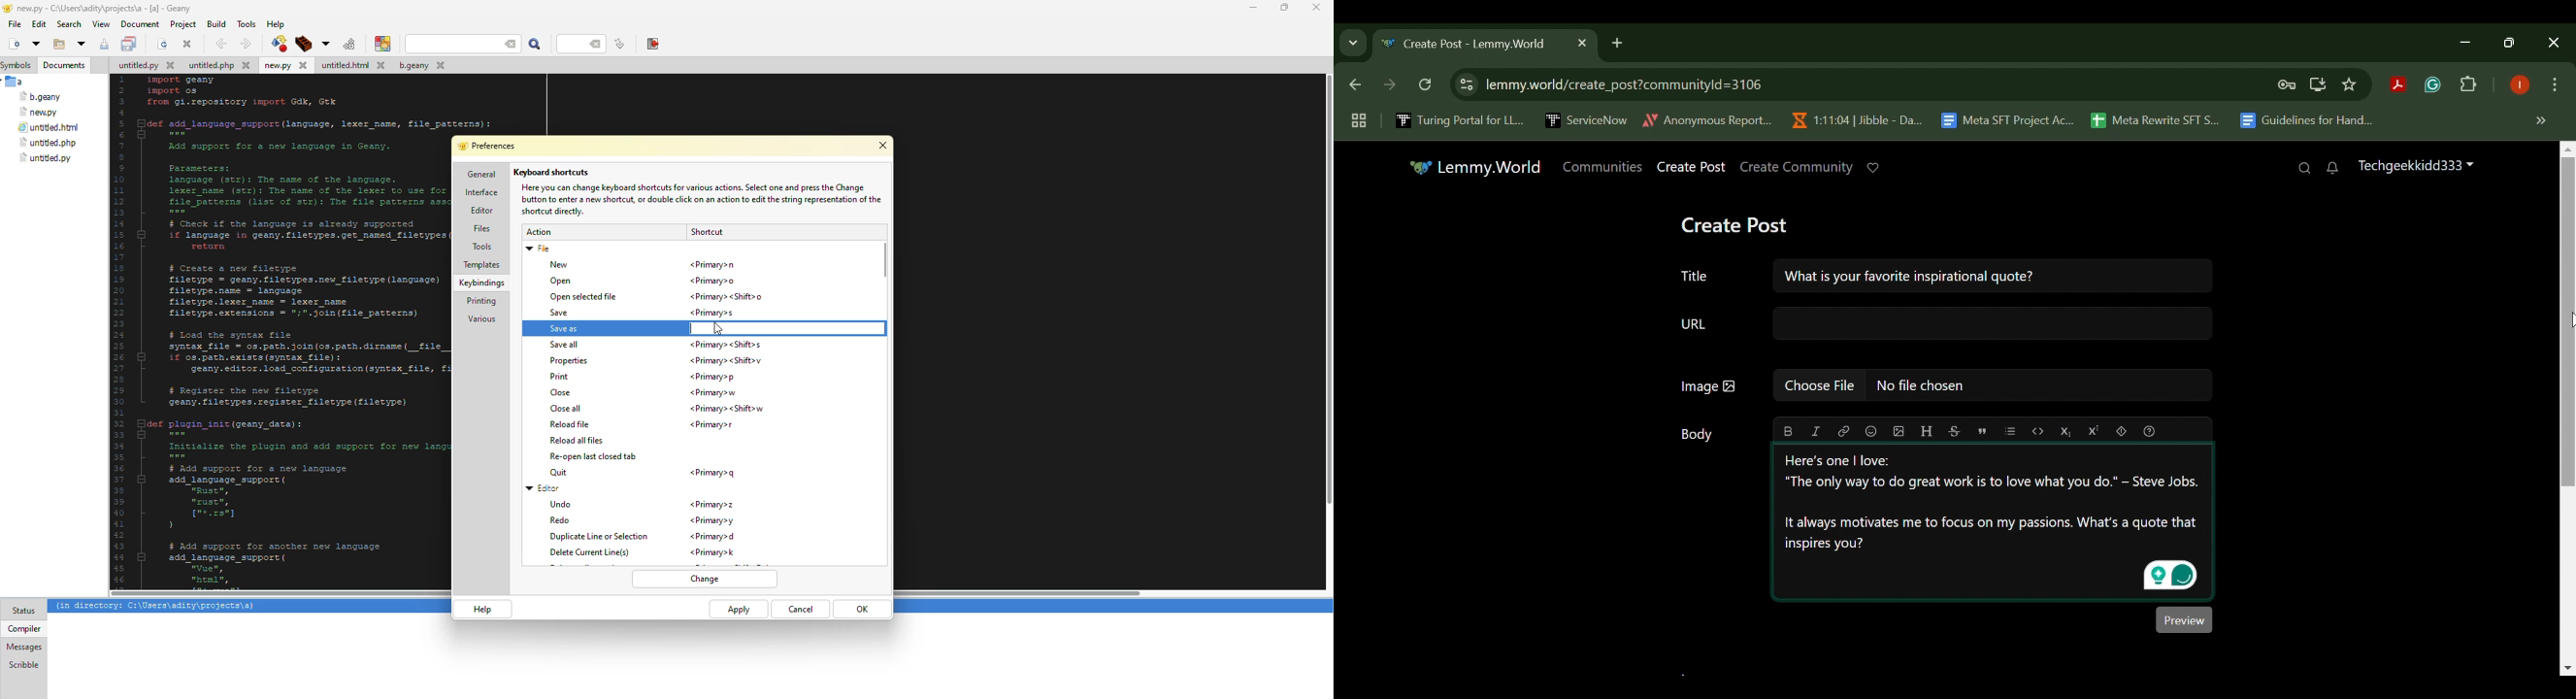  Describe the element at coordinates (597, 537) in the screenshot. I see `duplicate` at that location.